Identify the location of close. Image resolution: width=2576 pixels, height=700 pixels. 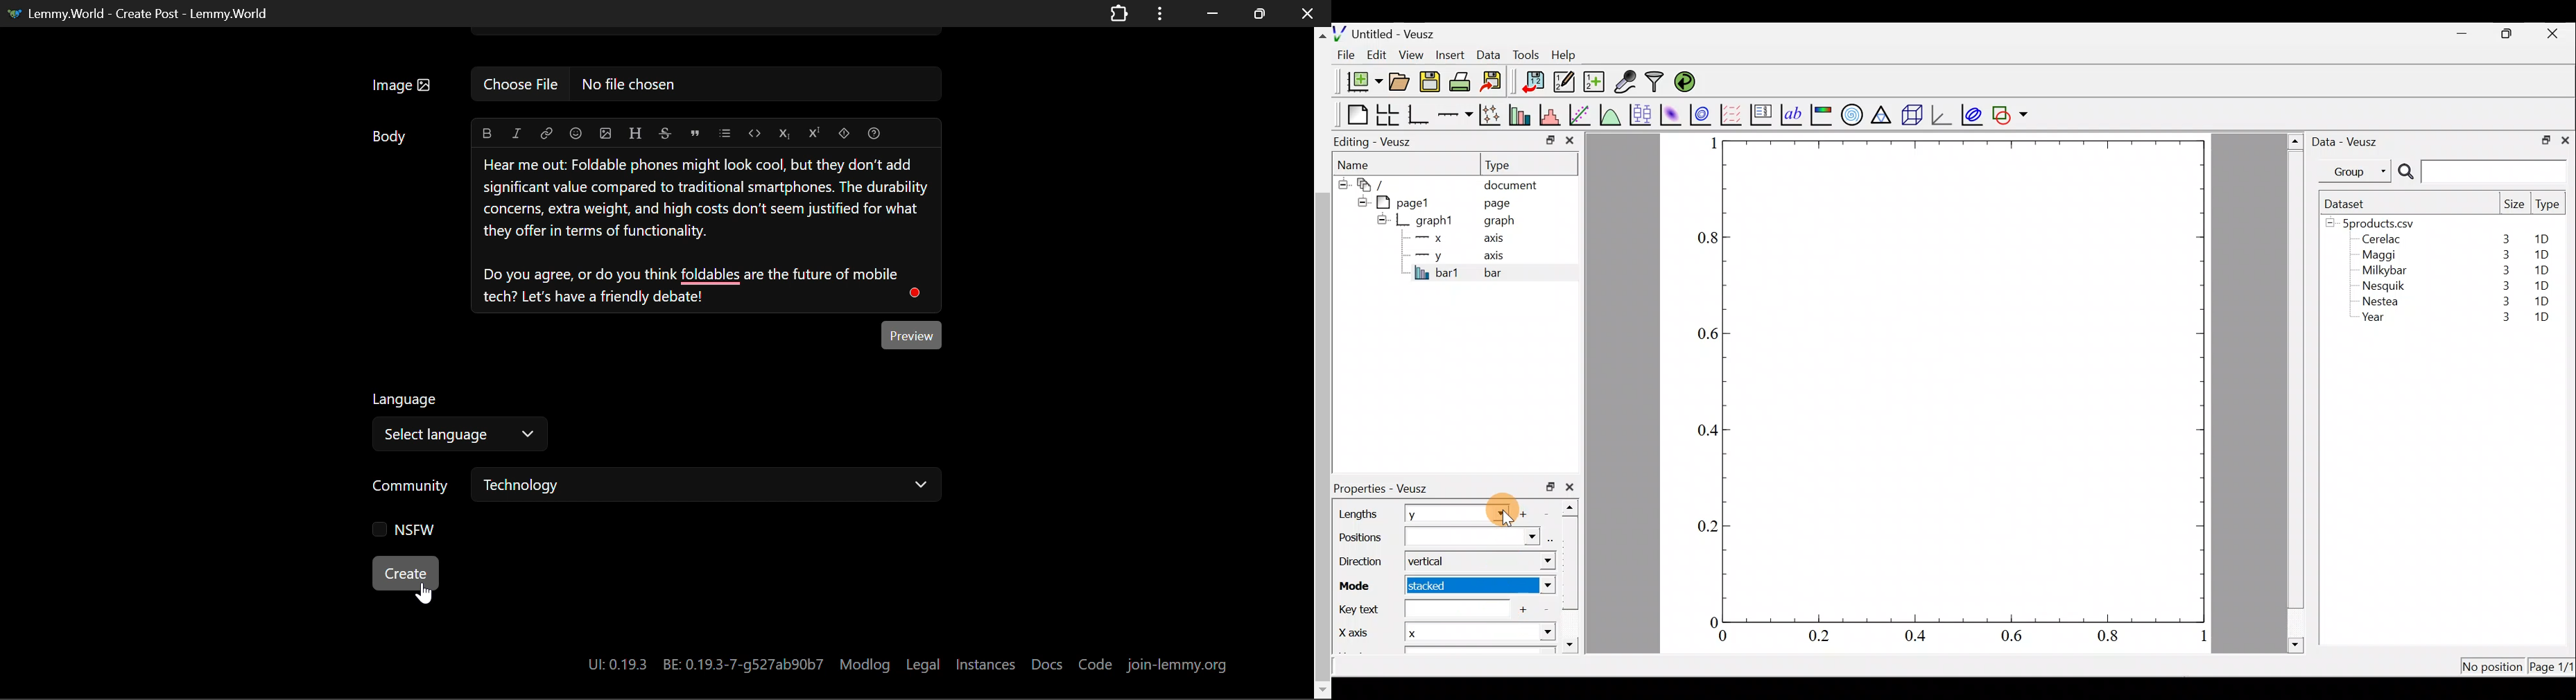
(1570, 143).